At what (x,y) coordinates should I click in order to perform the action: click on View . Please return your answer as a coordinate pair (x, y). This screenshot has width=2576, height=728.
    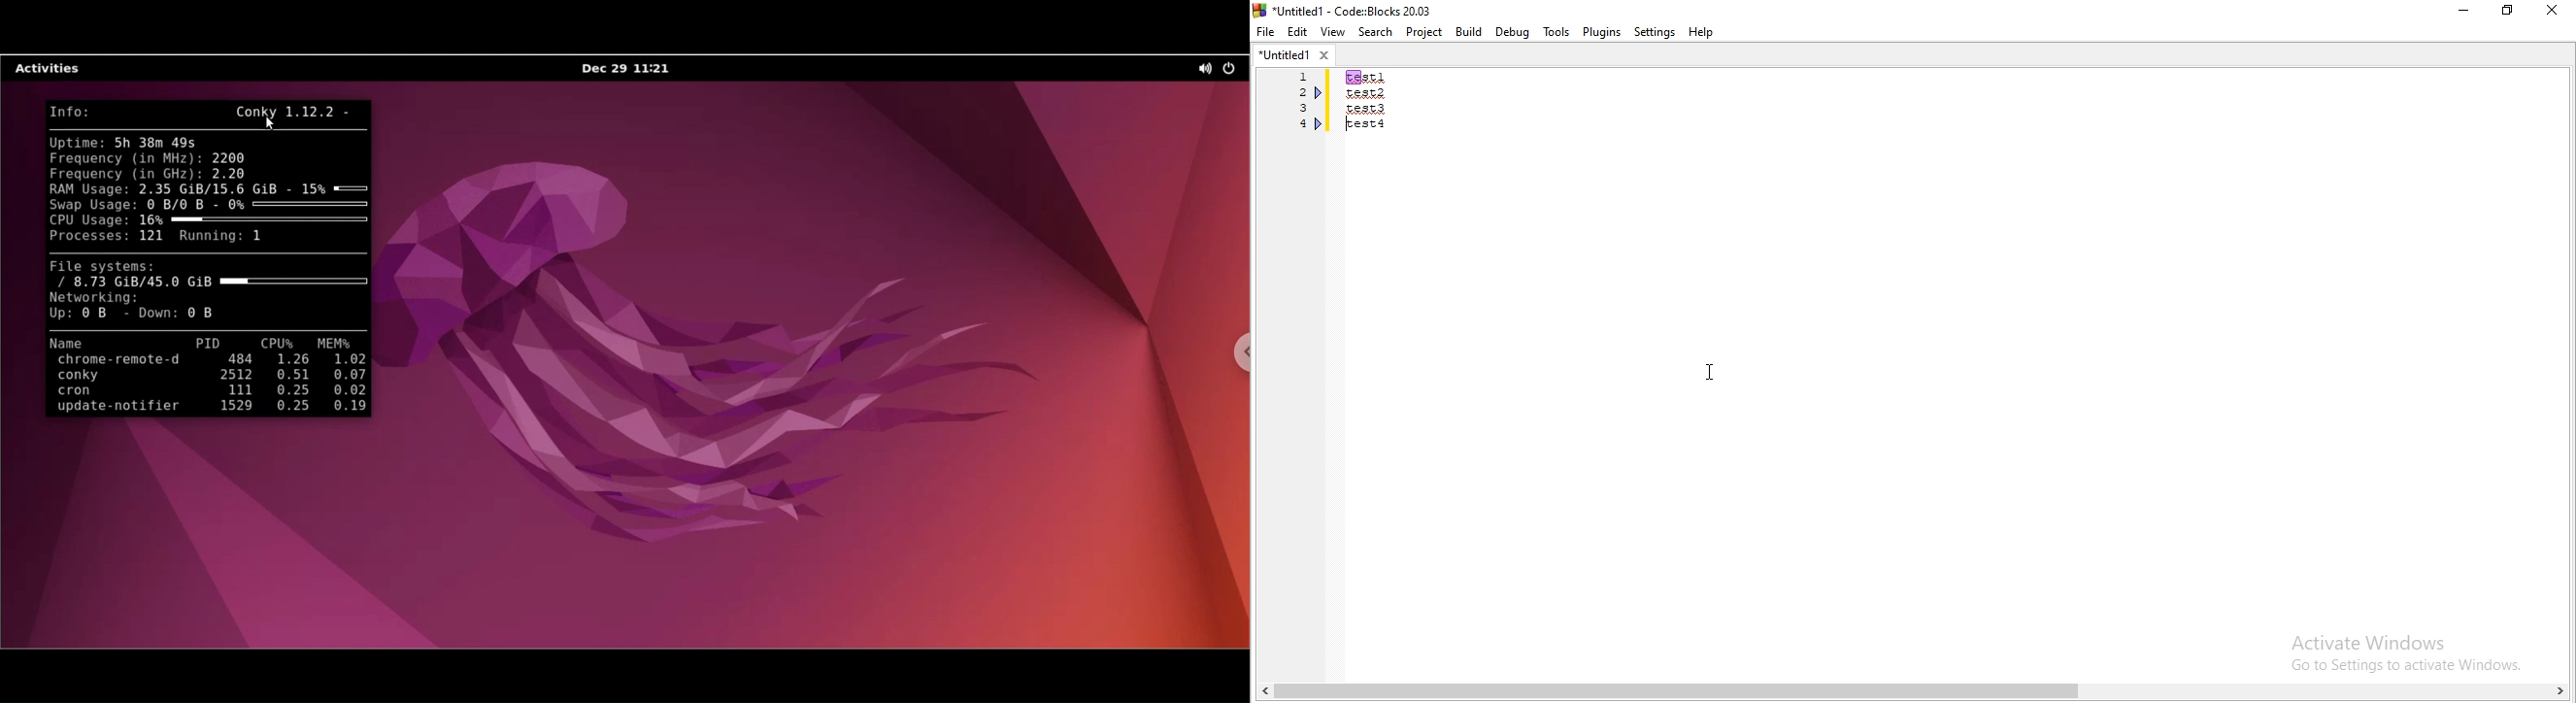
    Looking at the image, I should click on (1332, 29).